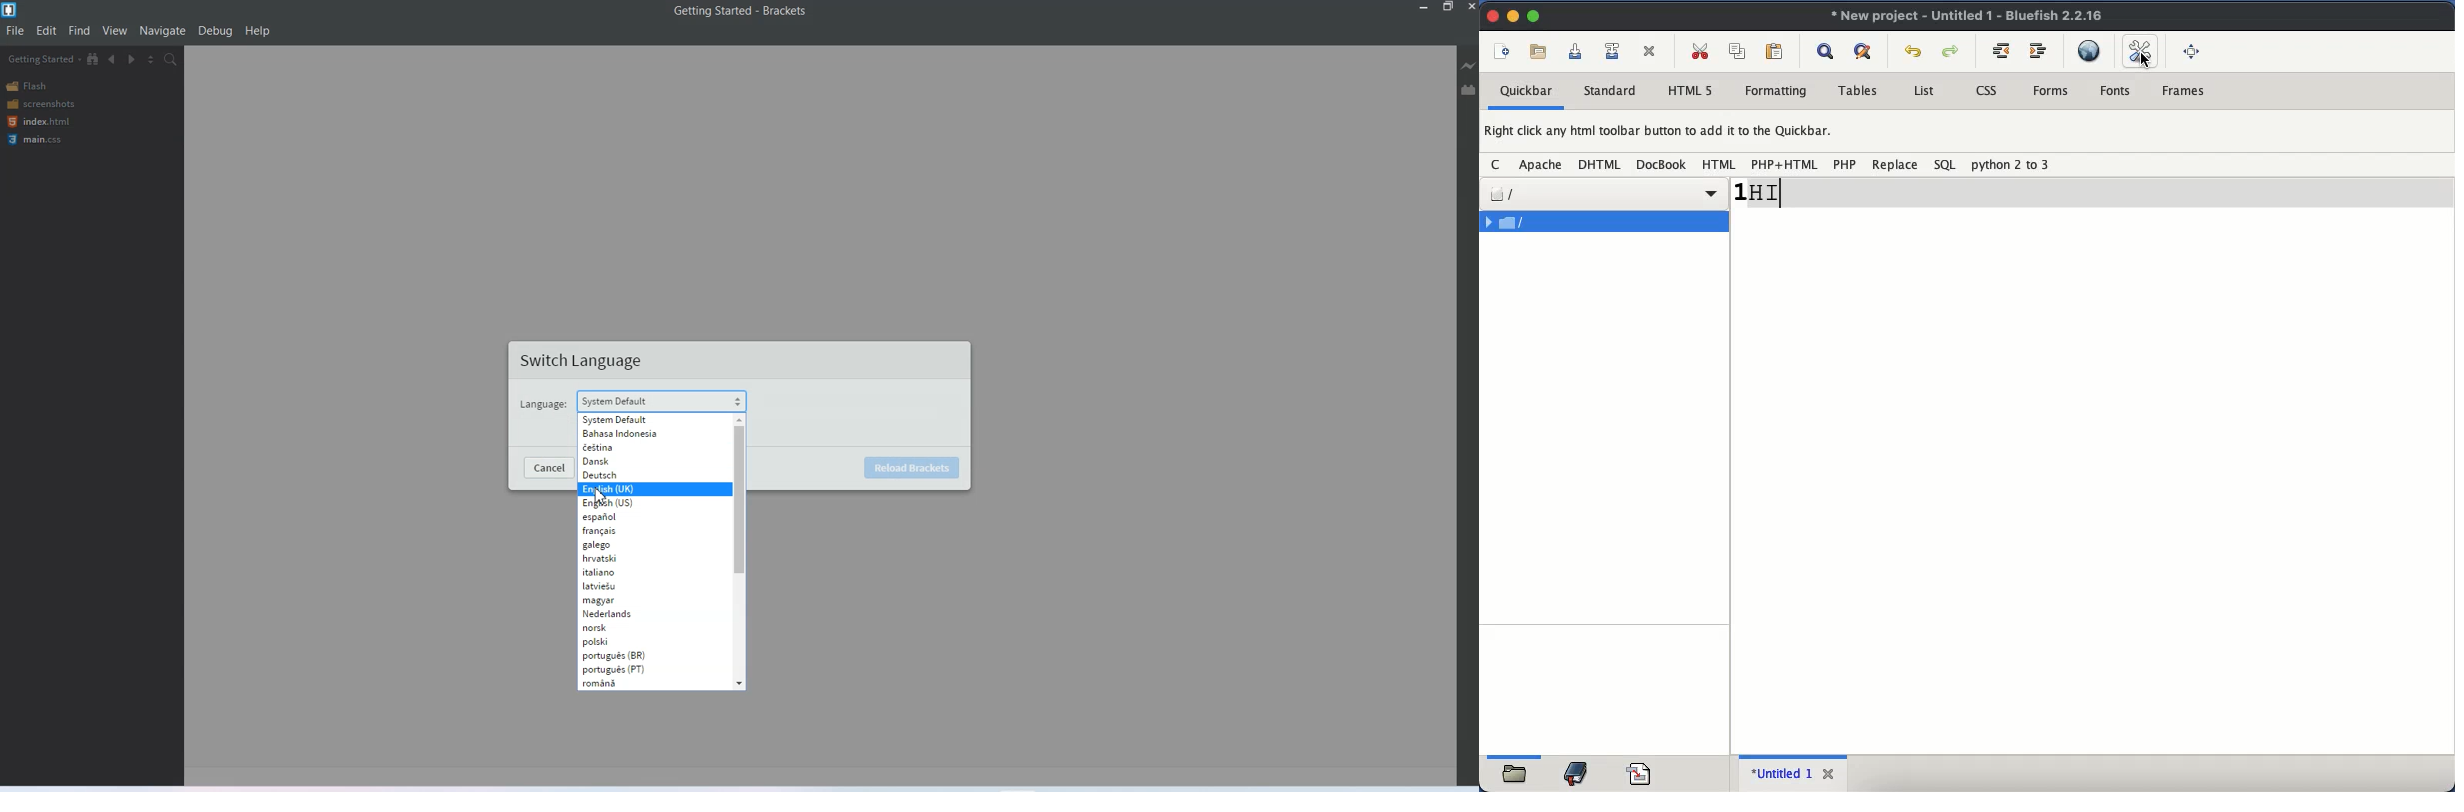 The height and width of the screenshot is (812, 2464). Describe the element at coordinates (1578, 772) in the screenshot. I see `bookmark` at that location.